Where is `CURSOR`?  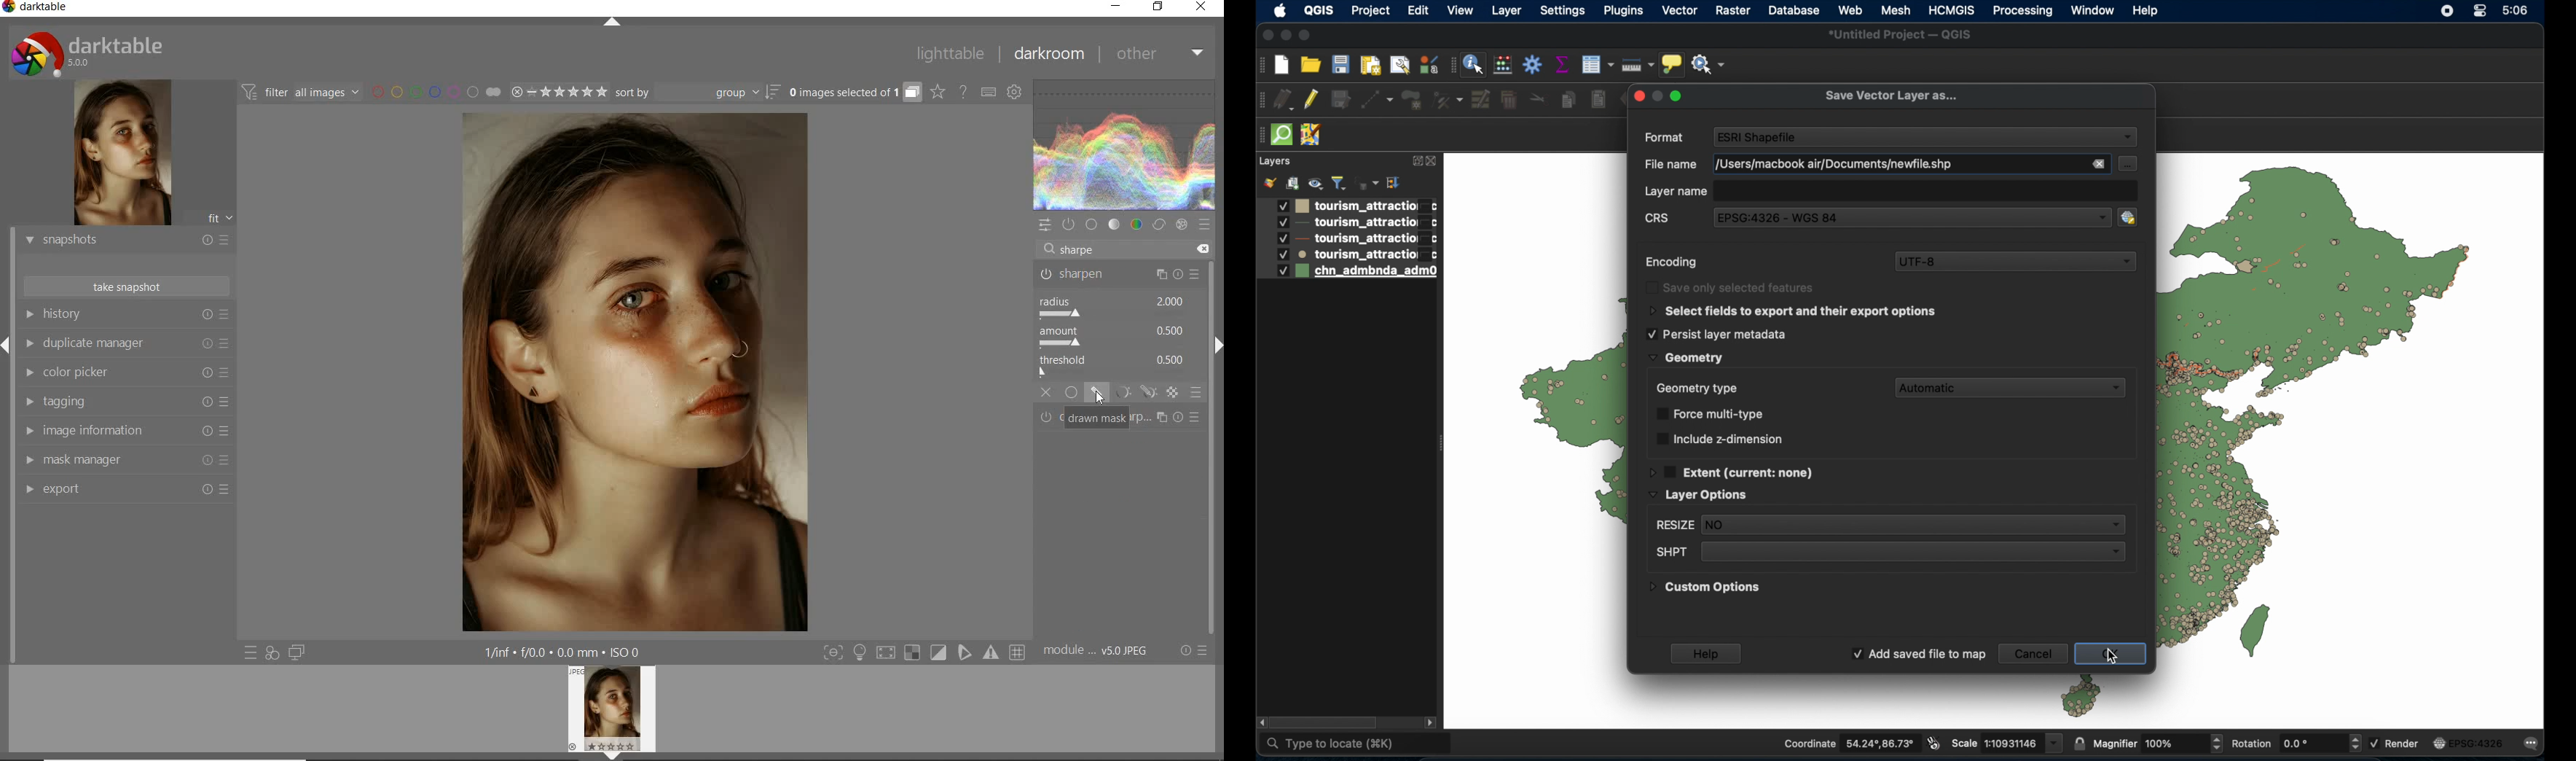 CURSOR is located at coordinates (1098, 397).